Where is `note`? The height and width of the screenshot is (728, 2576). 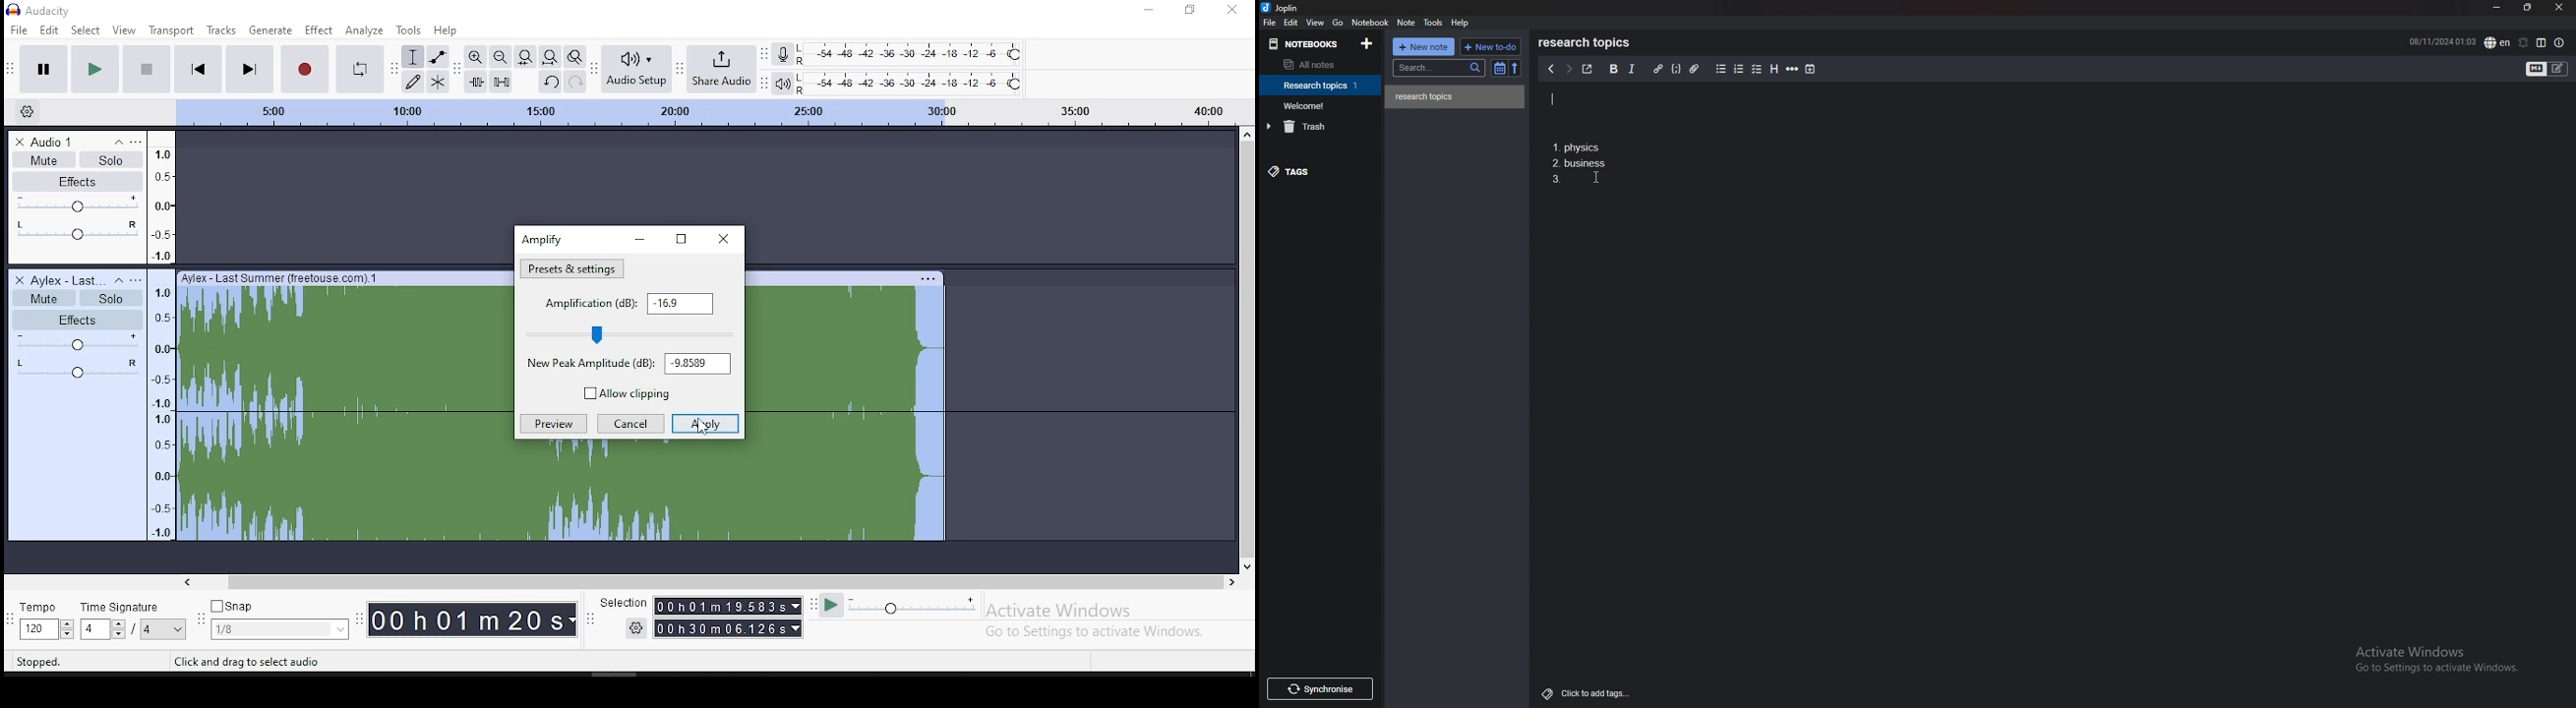 note is located at coordinates (1406, 23).